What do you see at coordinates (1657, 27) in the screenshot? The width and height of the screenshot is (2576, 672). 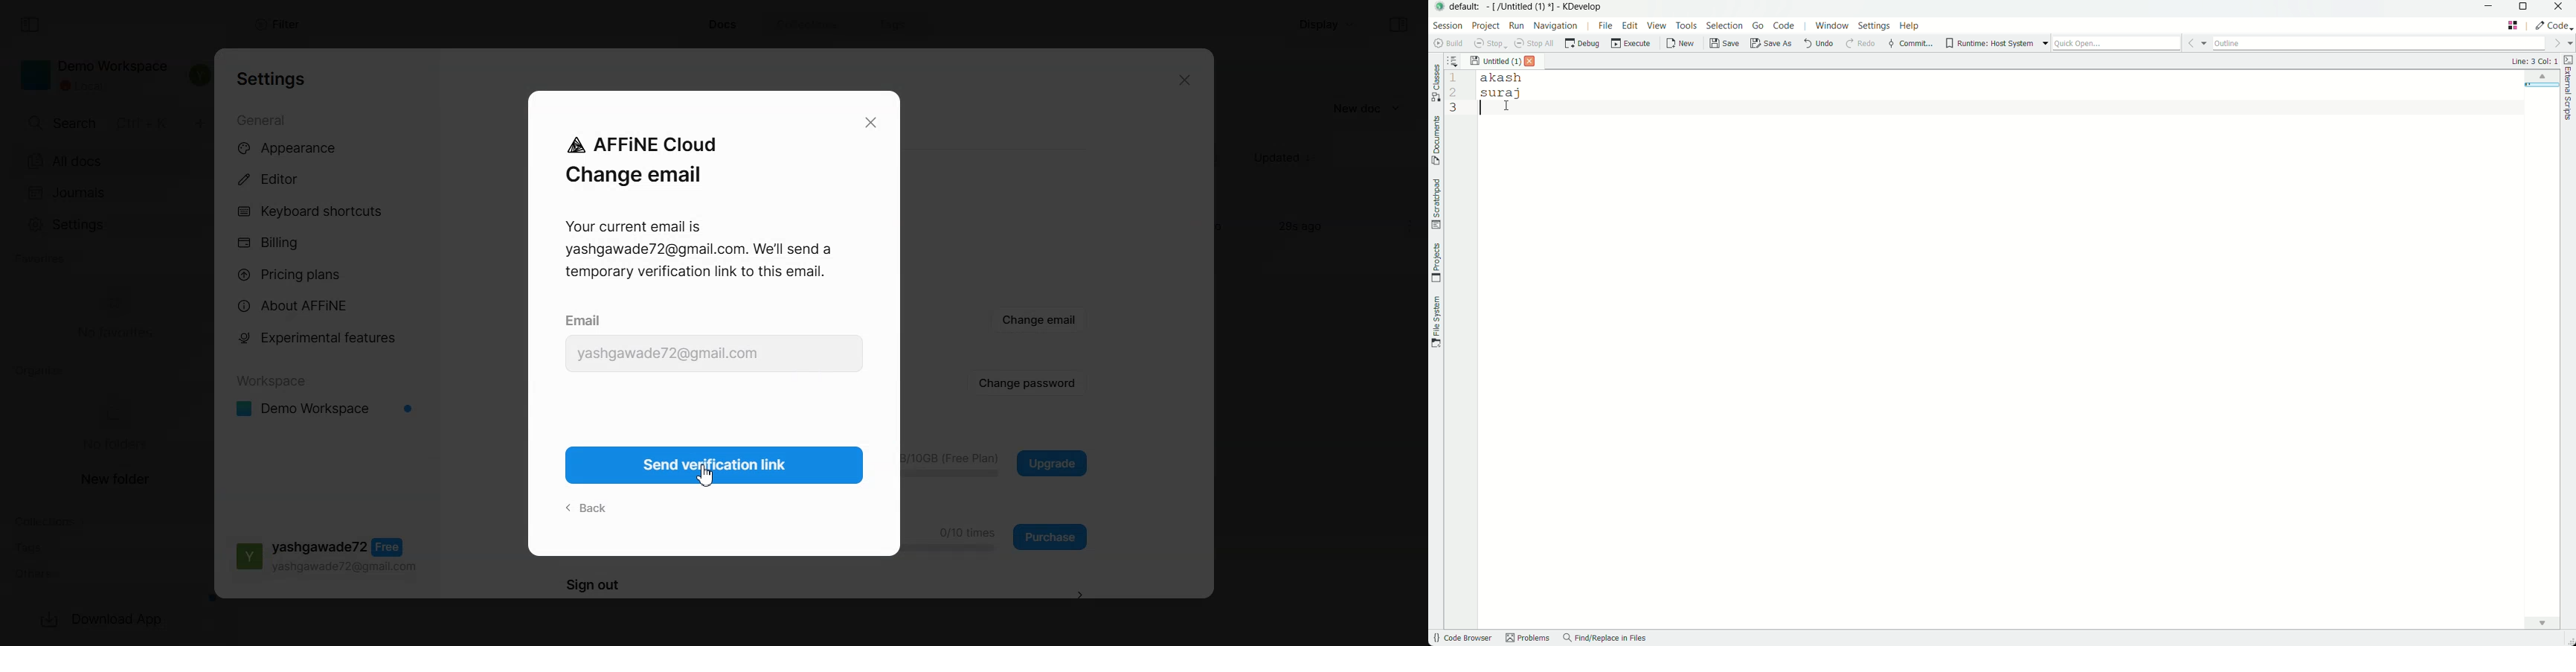 I see `view menu` at bounding box center [1657, 27].